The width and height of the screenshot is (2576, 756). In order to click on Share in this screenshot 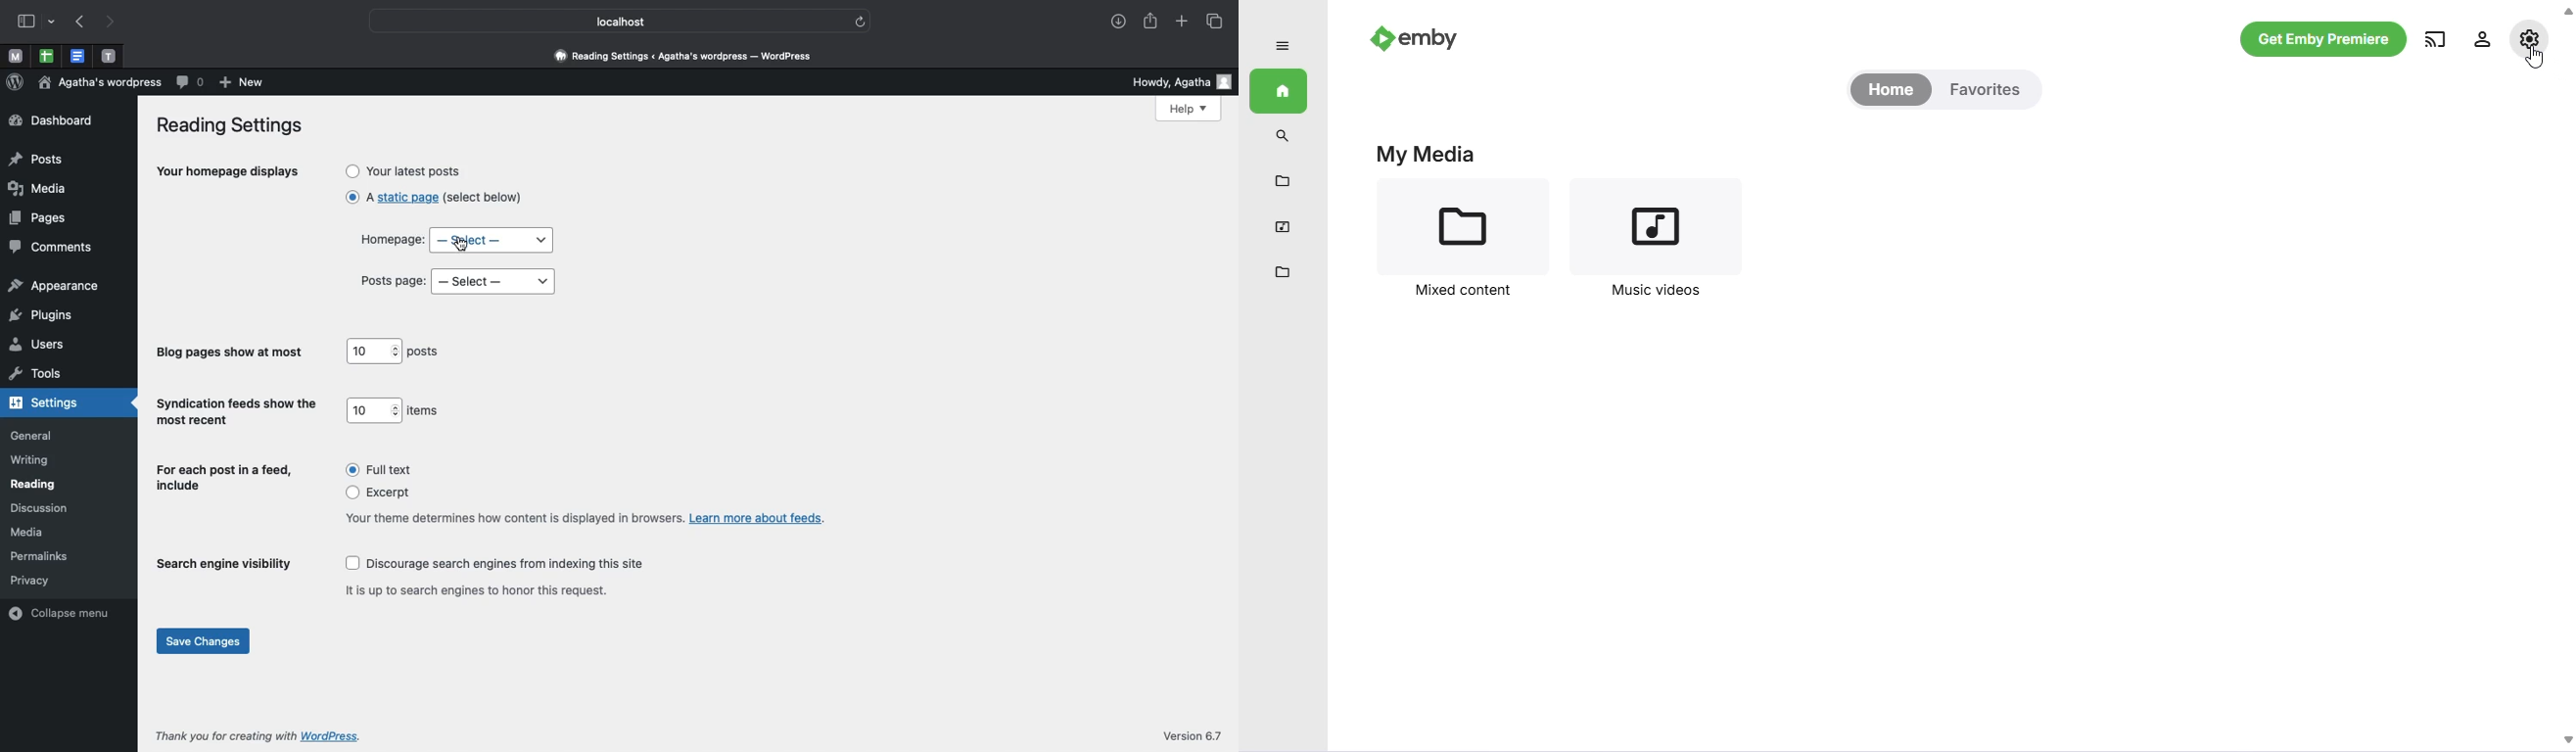, I will do `click(1148, 19)`.